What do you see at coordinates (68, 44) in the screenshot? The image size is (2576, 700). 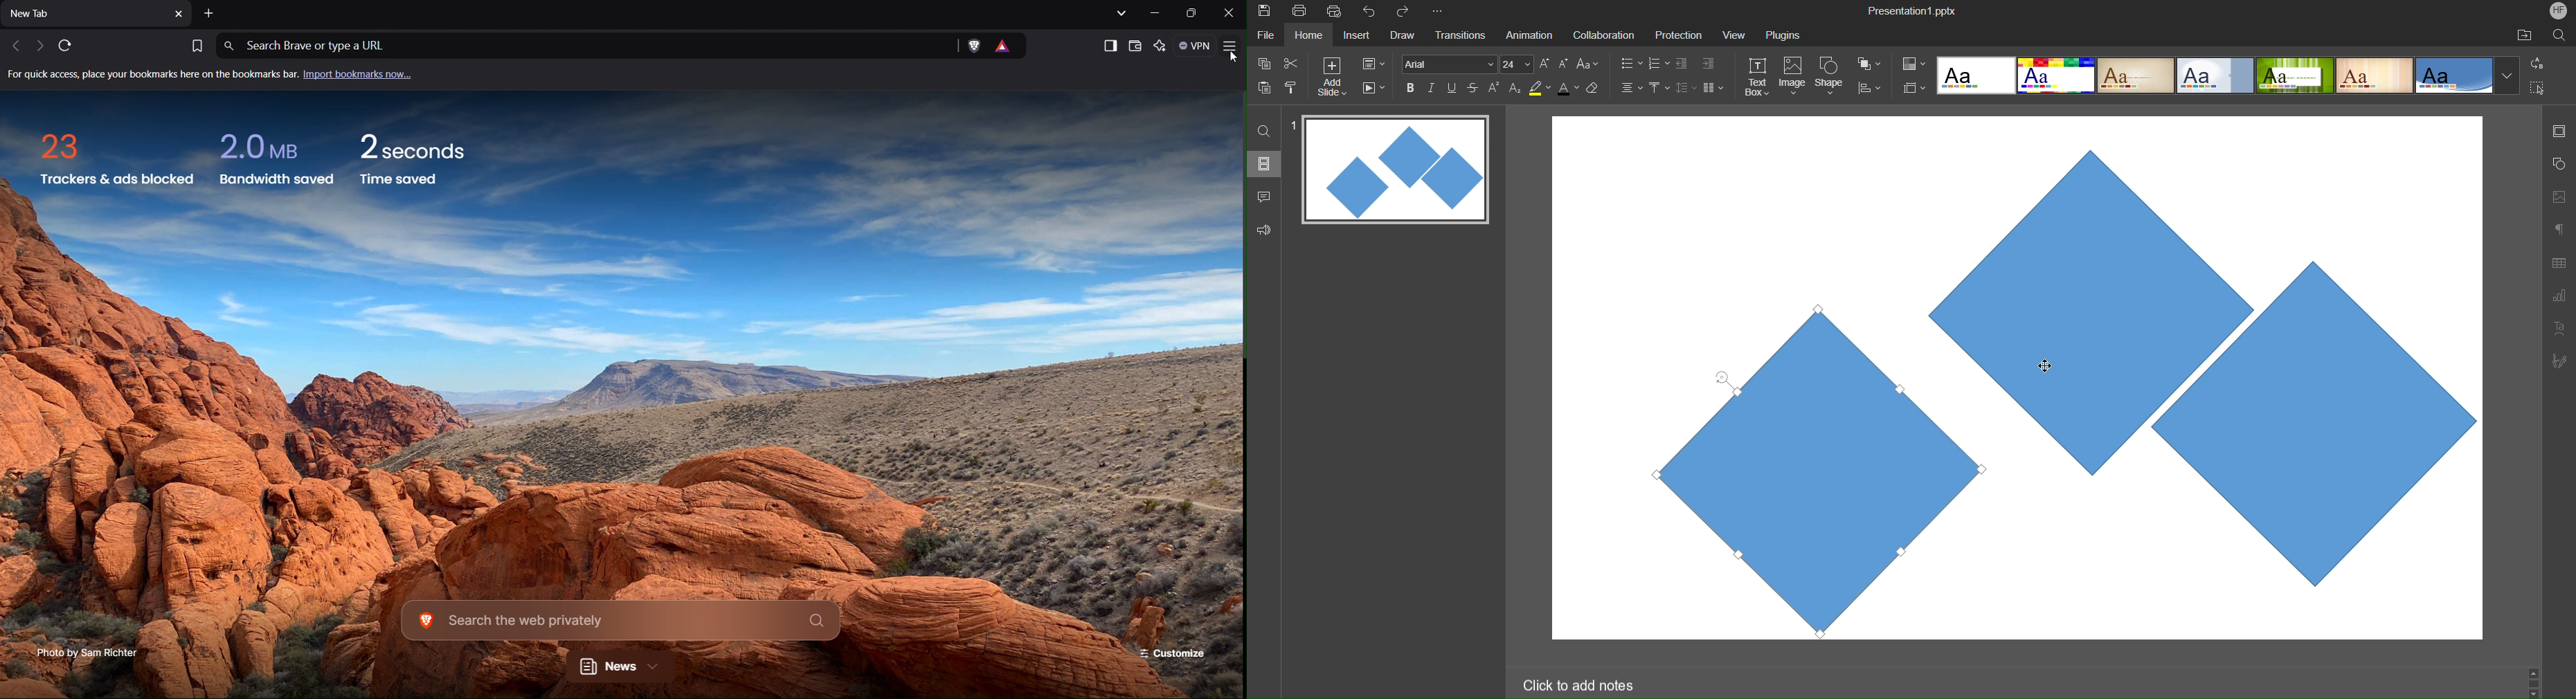 I see `Refresh` at bounding box center [68, 44].